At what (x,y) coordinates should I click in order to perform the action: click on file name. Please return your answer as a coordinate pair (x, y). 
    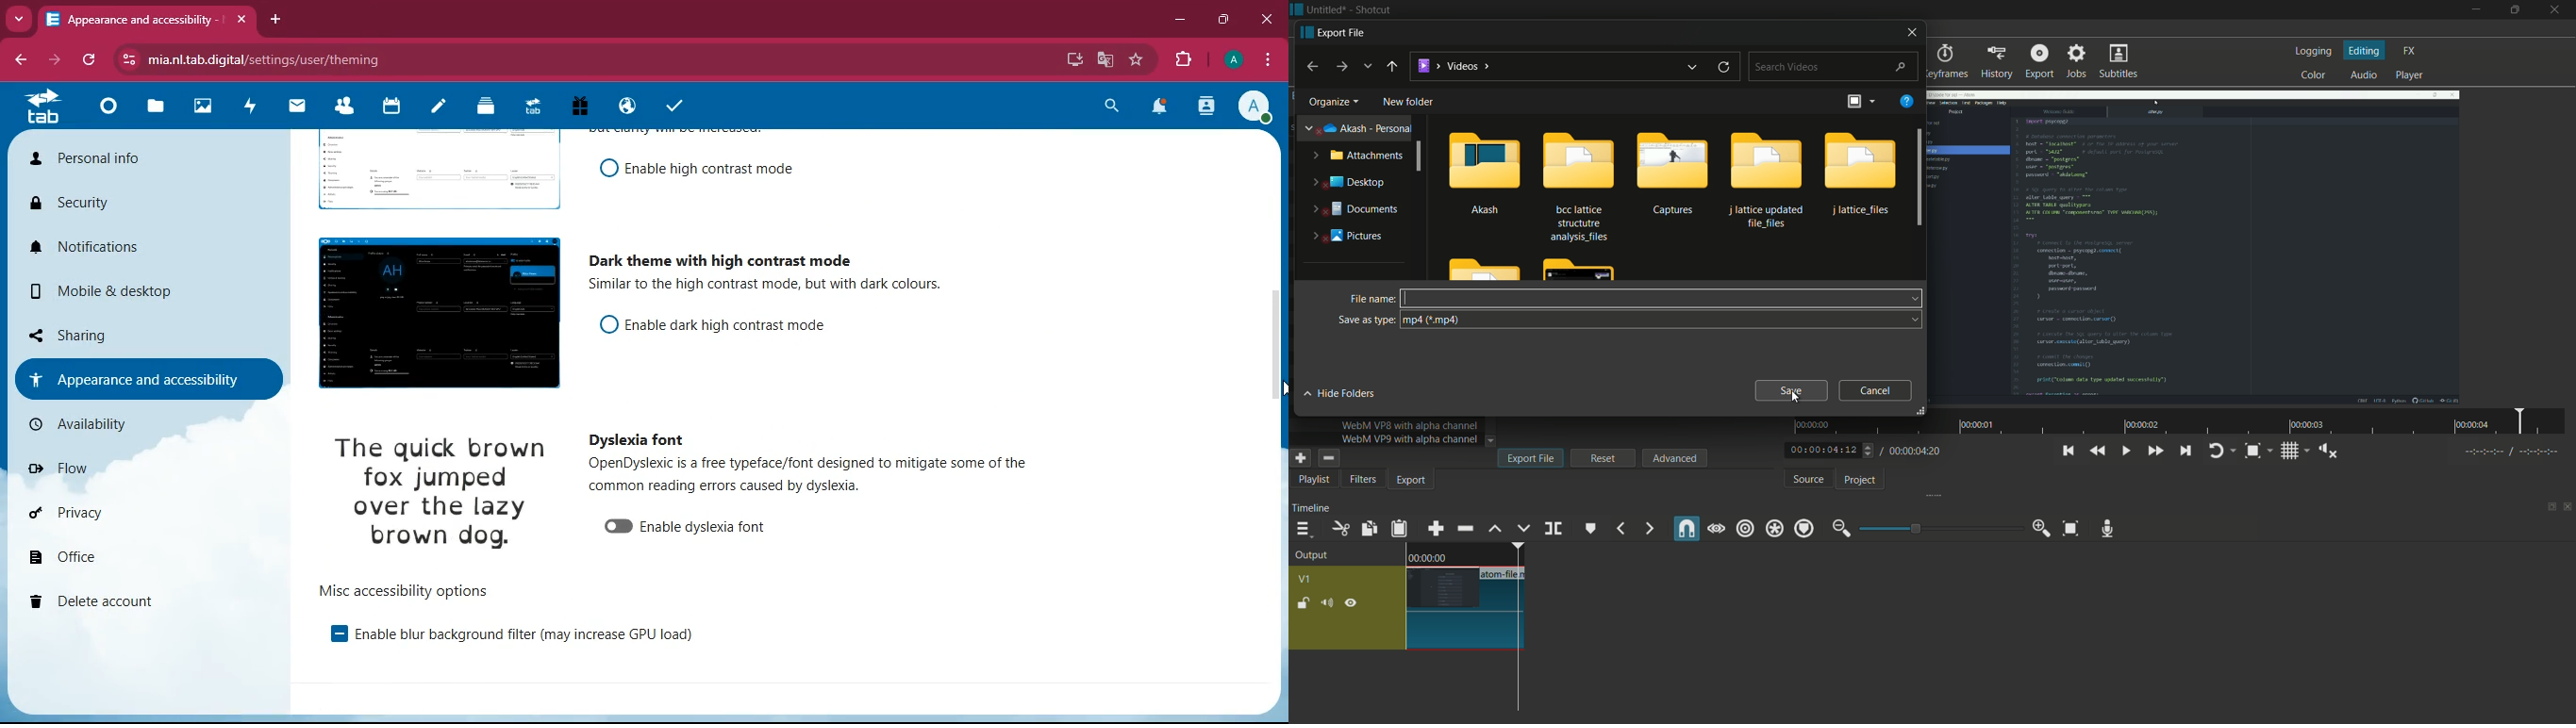
    Looking at the image, I should click on (1504, 575).